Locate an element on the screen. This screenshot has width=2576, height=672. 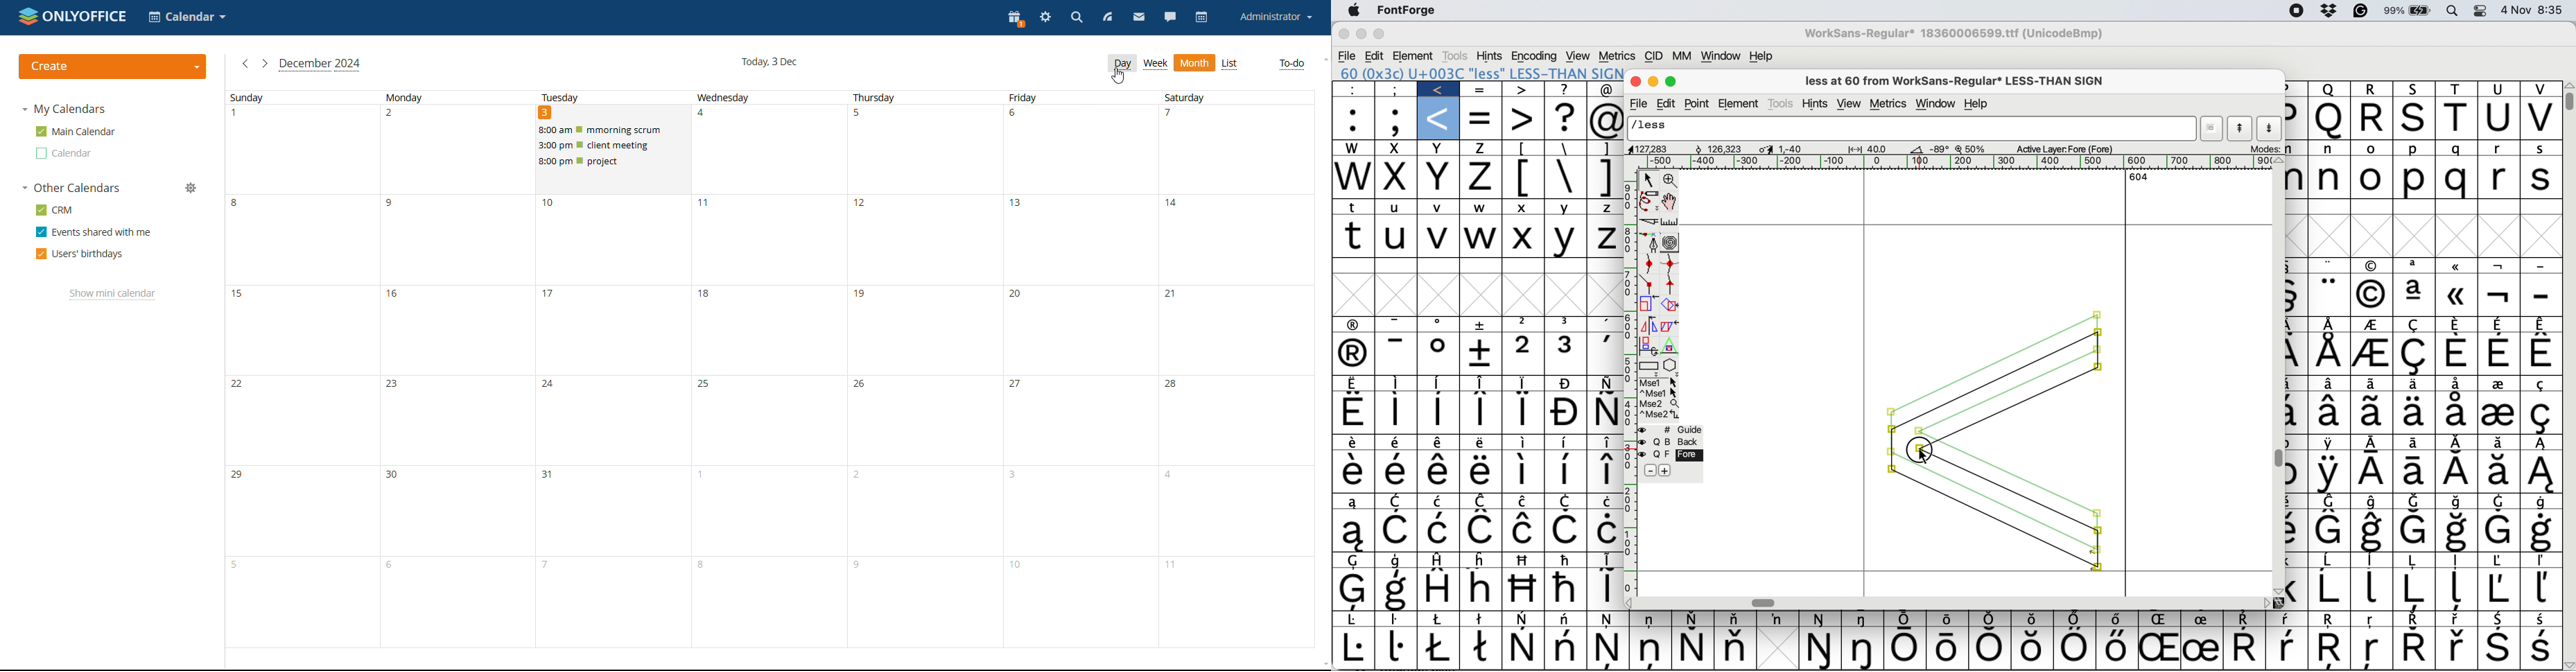
Symbol is located at coordinates (2543, 384).